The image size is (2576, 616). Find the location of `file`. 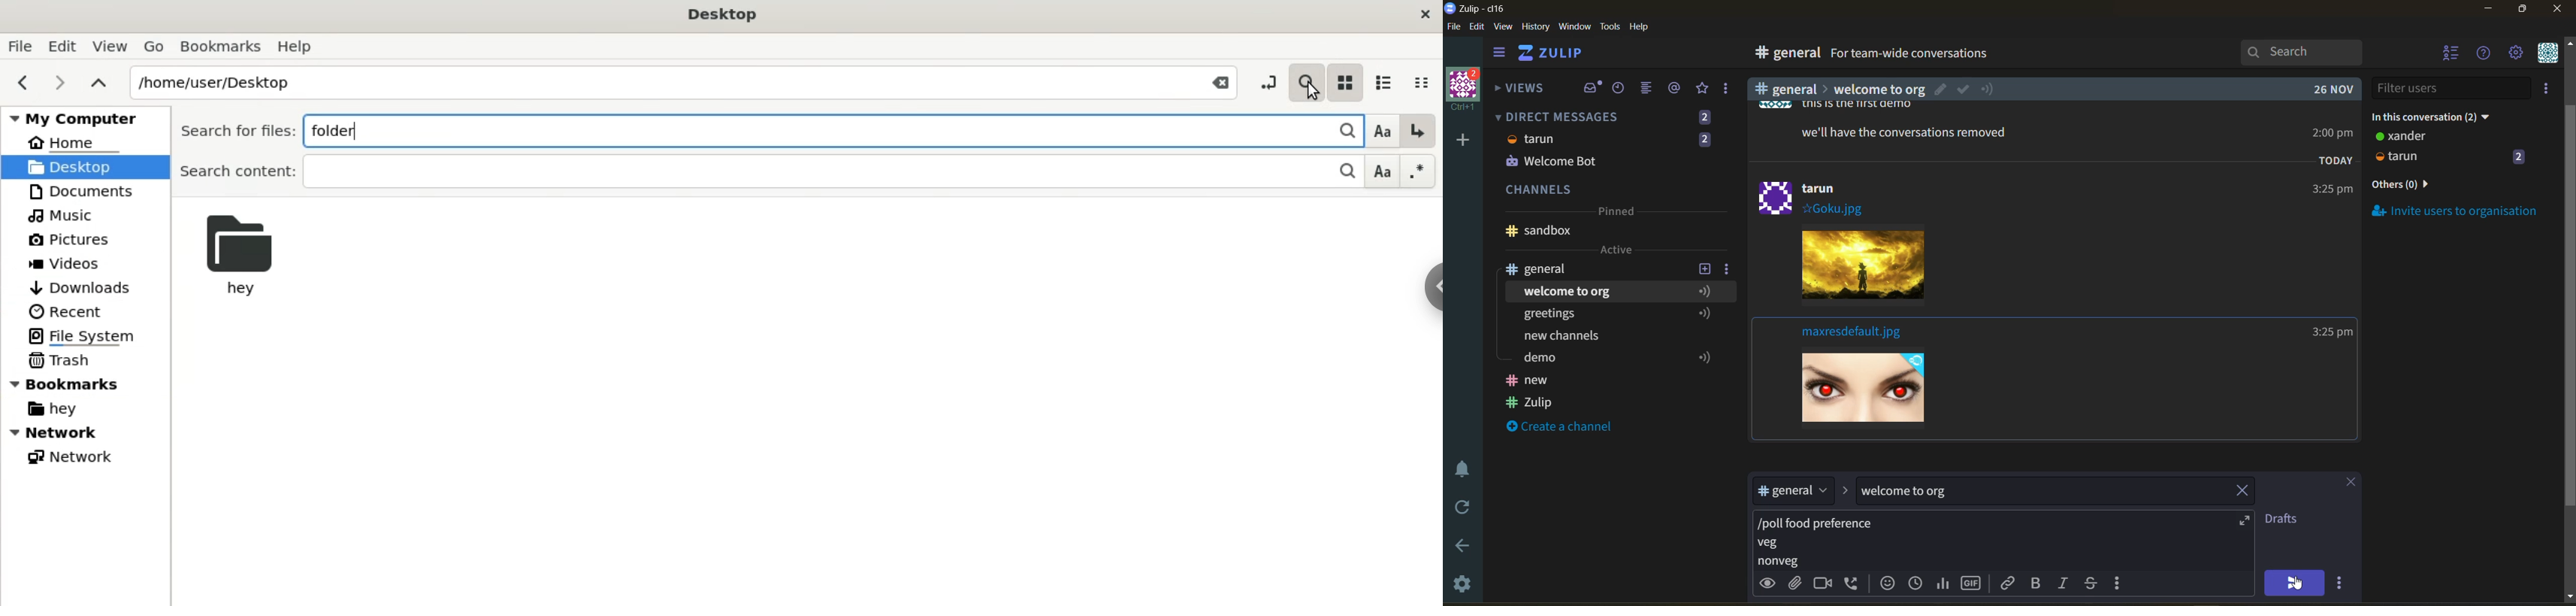

file is located at coordinates (1455, 29).